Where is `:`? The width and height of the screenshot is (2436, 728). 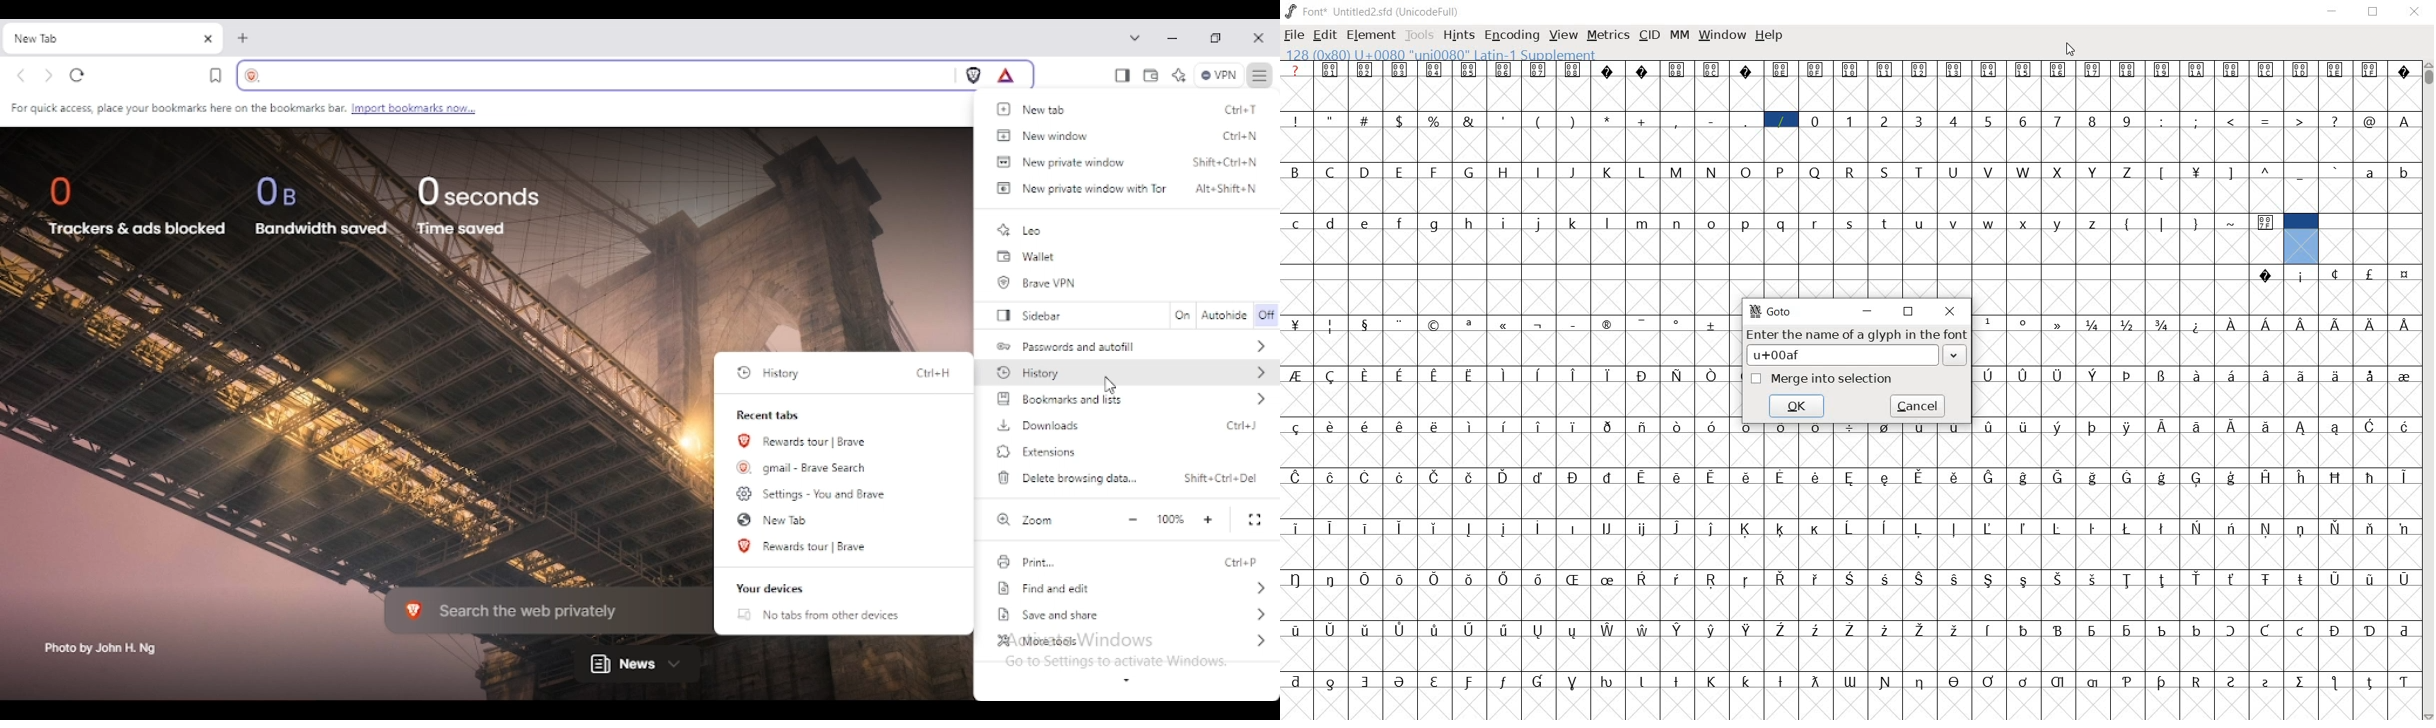
: is located at coordinates (2163, 121).